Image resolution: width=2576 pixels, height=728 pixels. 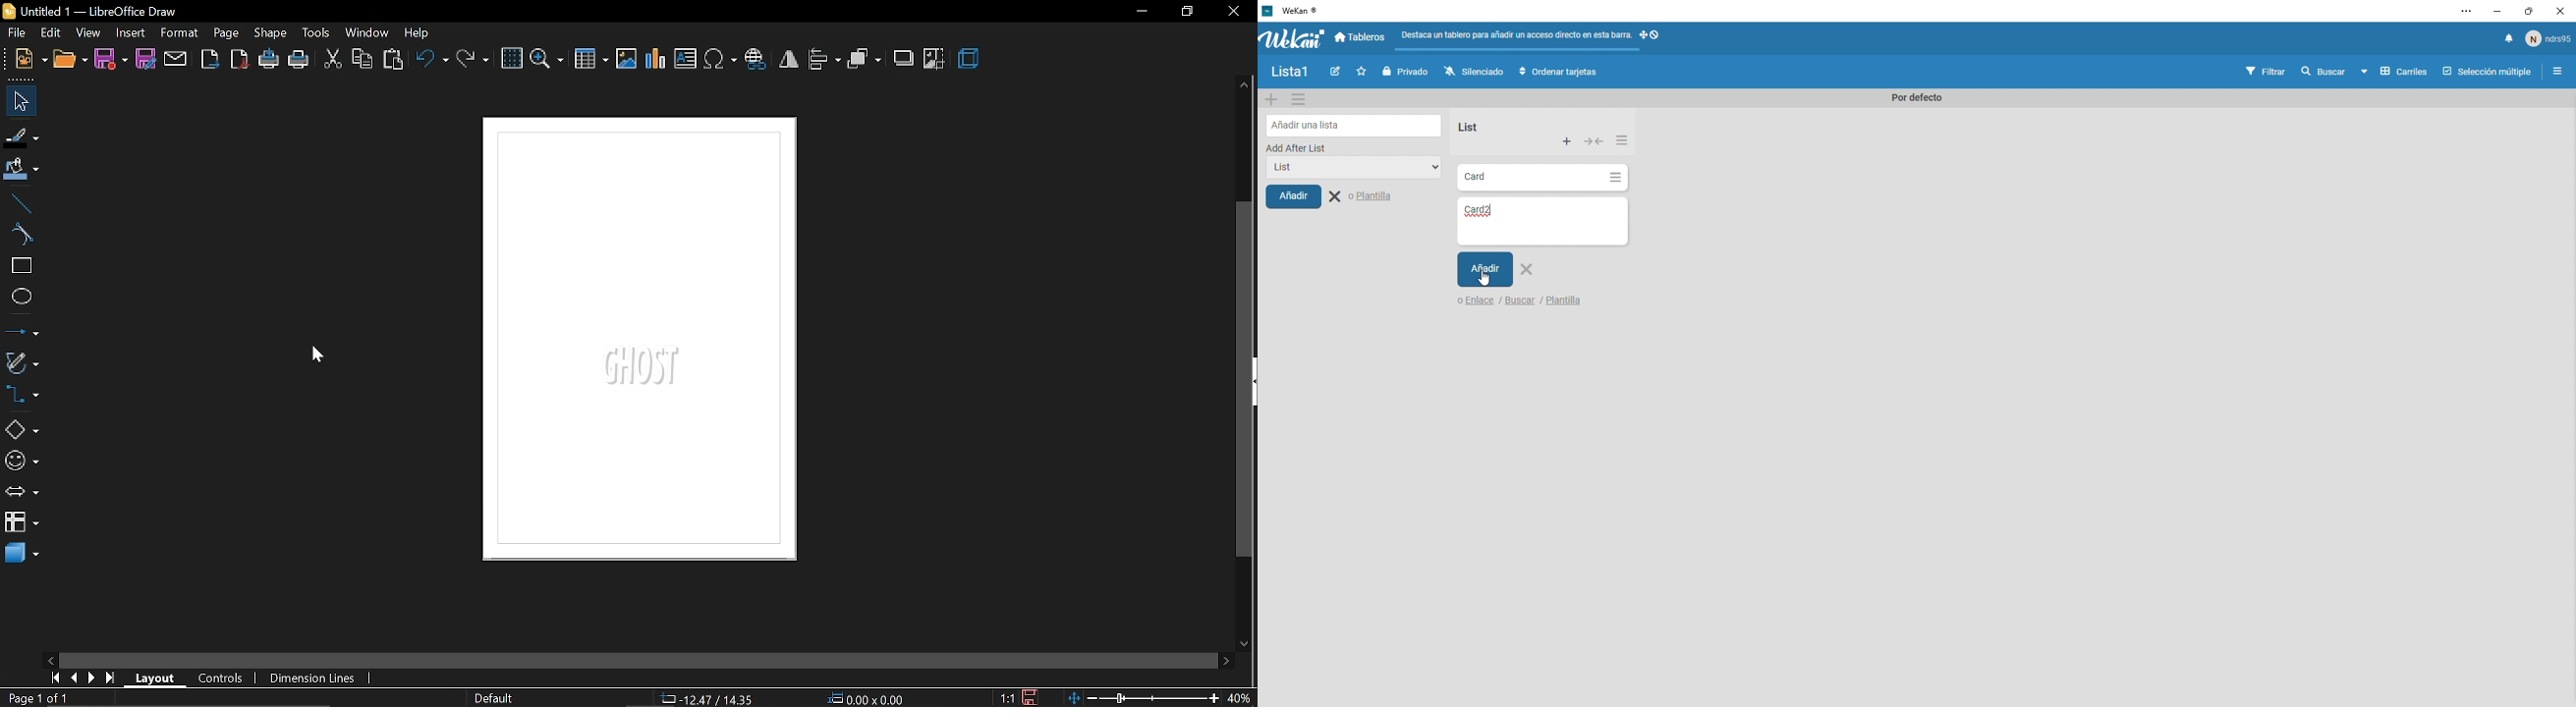 What do you see at coordinates (1473, 301) in the screenshot?
I see `Link` at bounding box center [1473, 301].